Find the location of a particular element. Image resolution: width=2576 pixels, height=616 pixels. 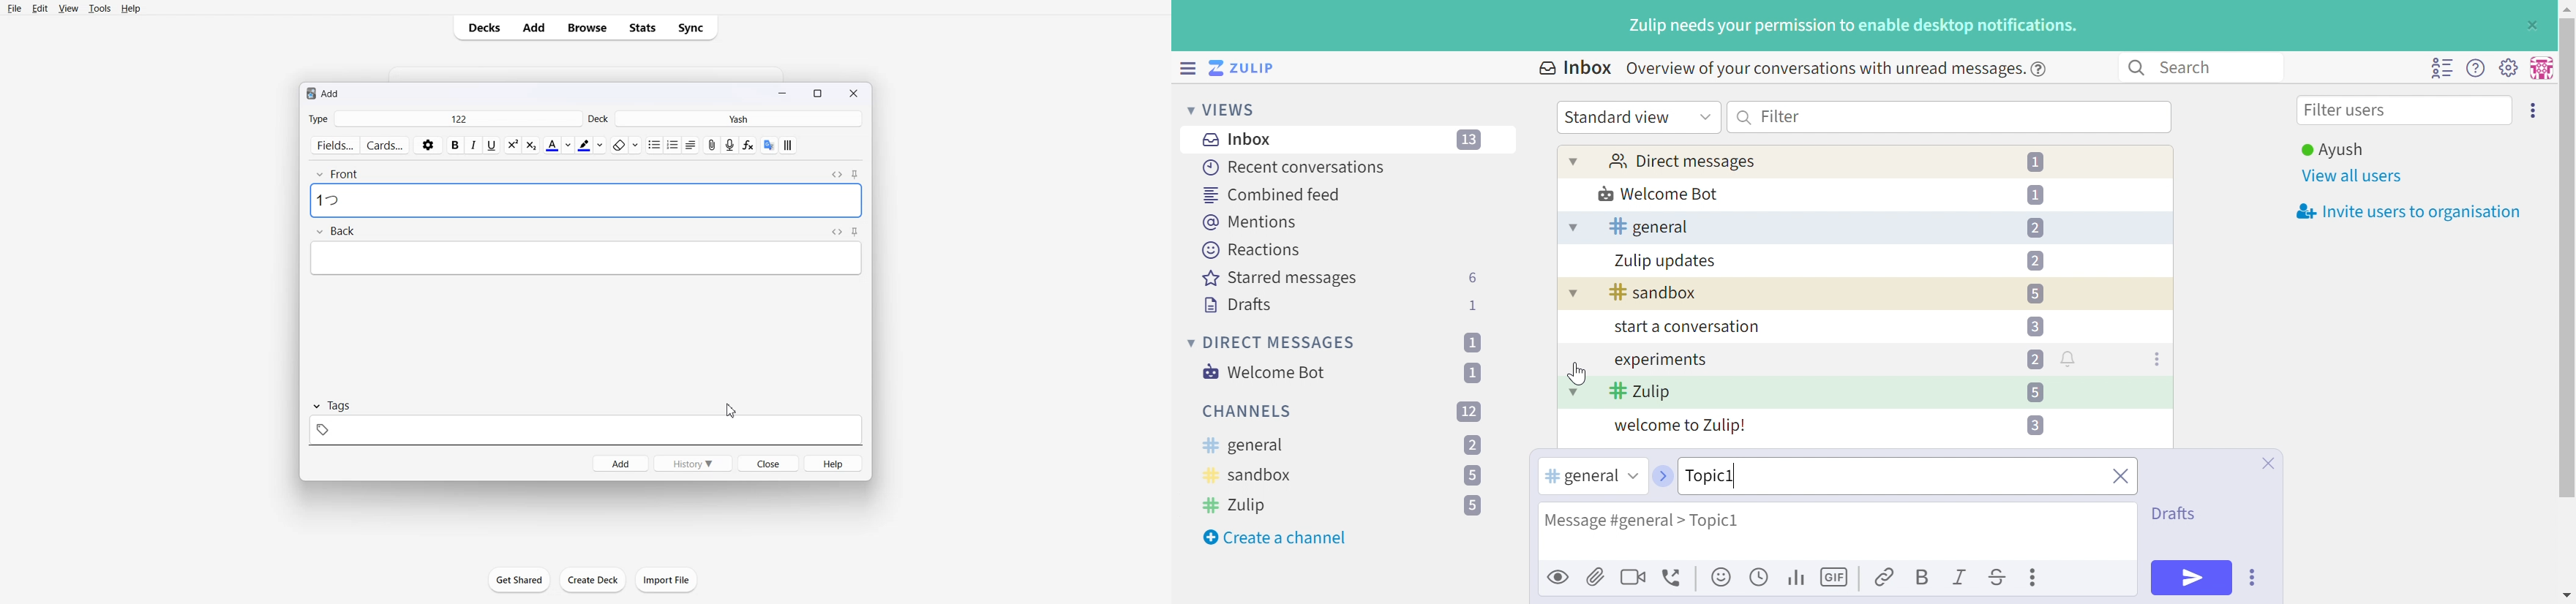

Translate google is located at coordinates (768, 145).